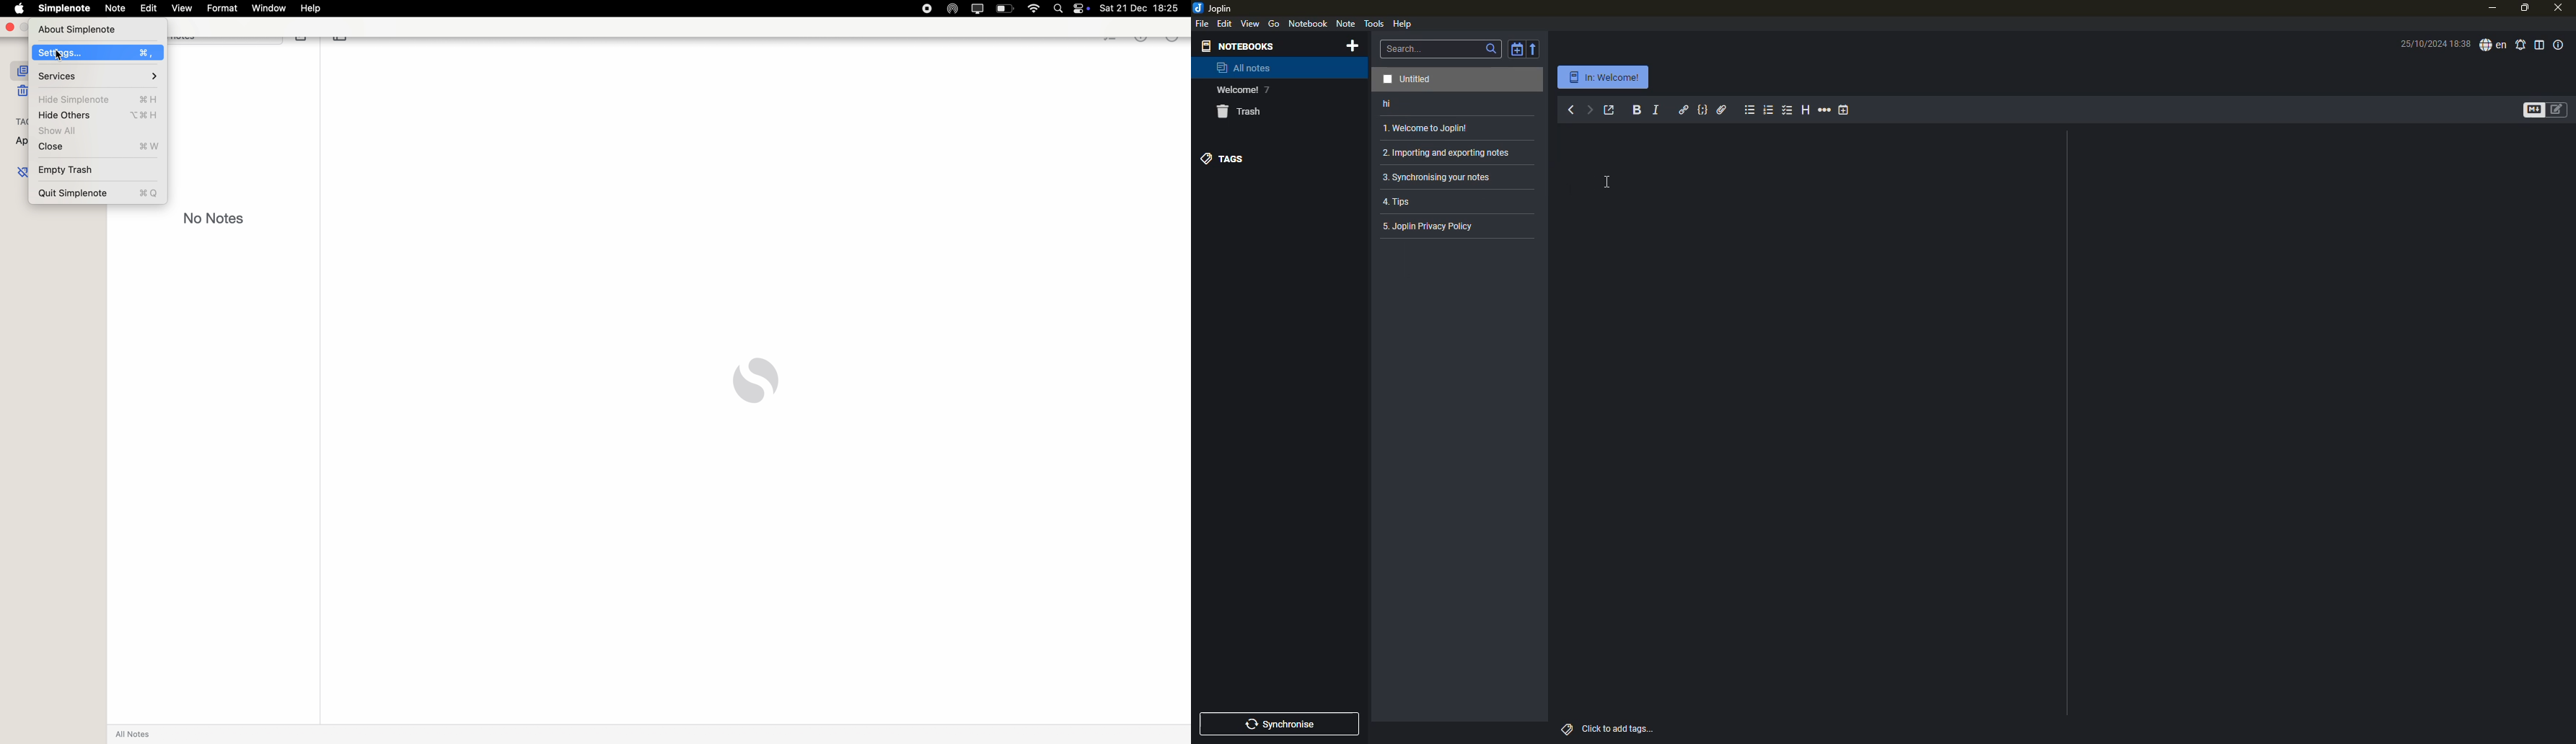 This screenshot has width=2576, height=756. Describe the element at coordinates (97, 146) in the screenshot. I see `close` at that location.